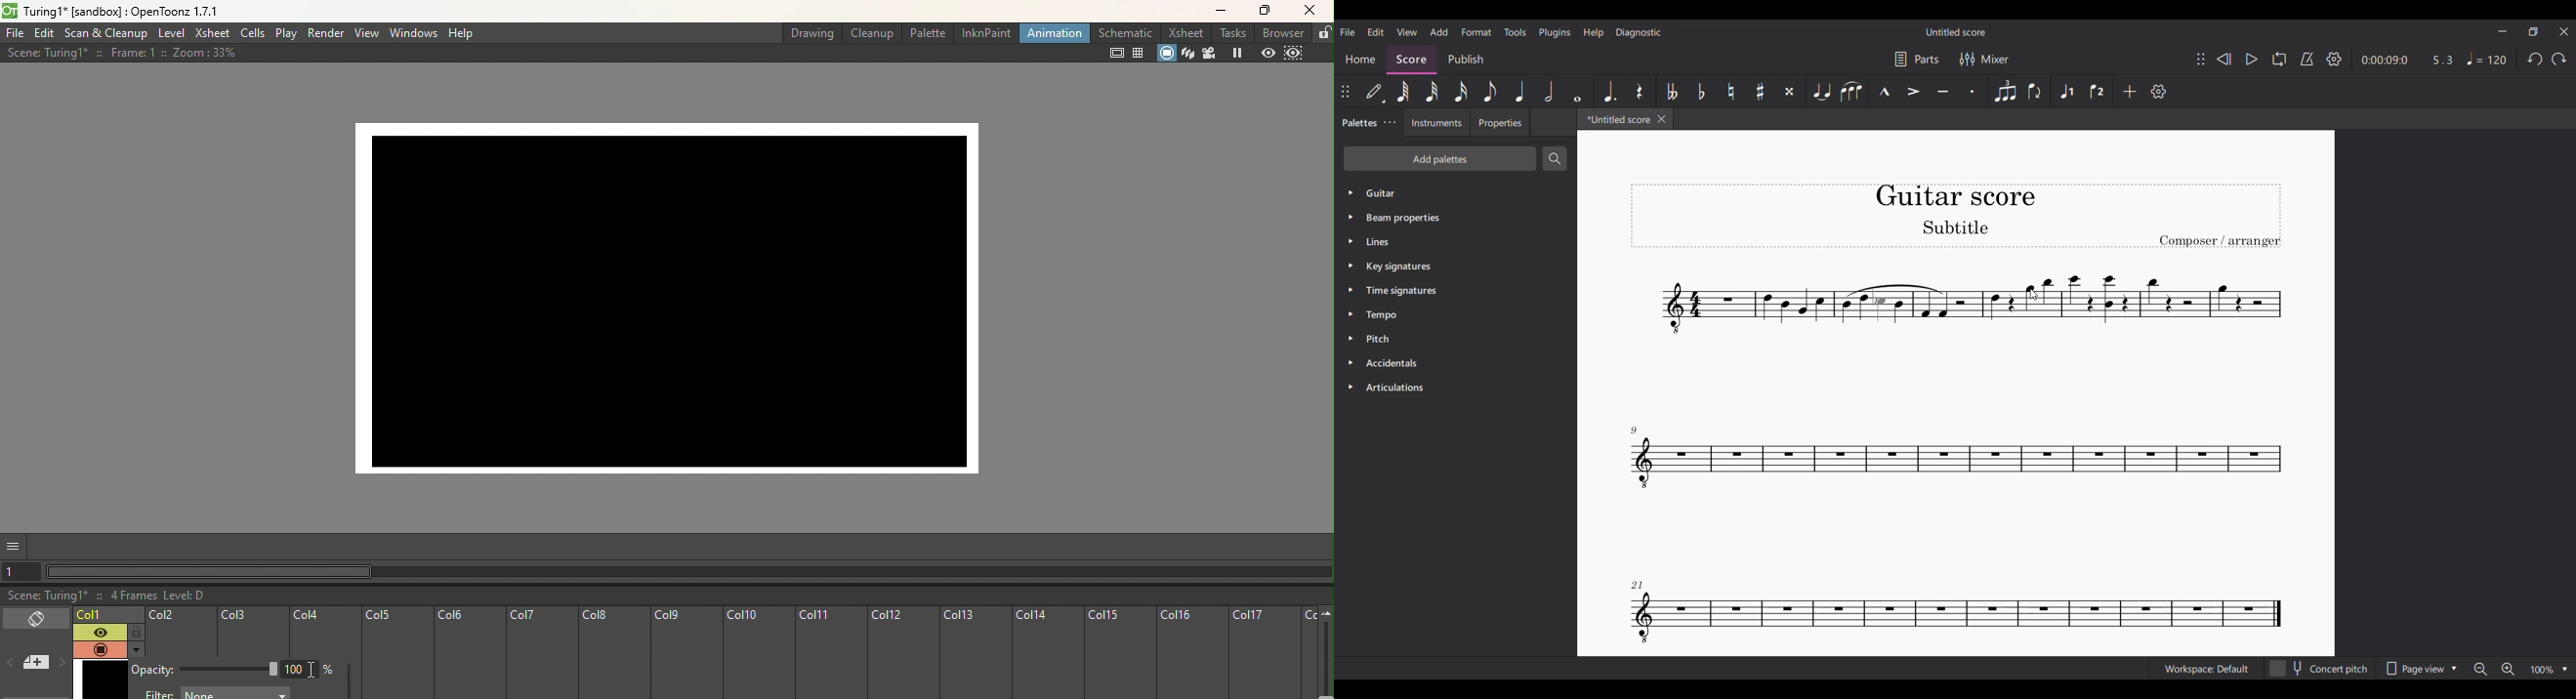 The image size is (2576, 700). I want to click on Toggle natural, so click(1731, 91).